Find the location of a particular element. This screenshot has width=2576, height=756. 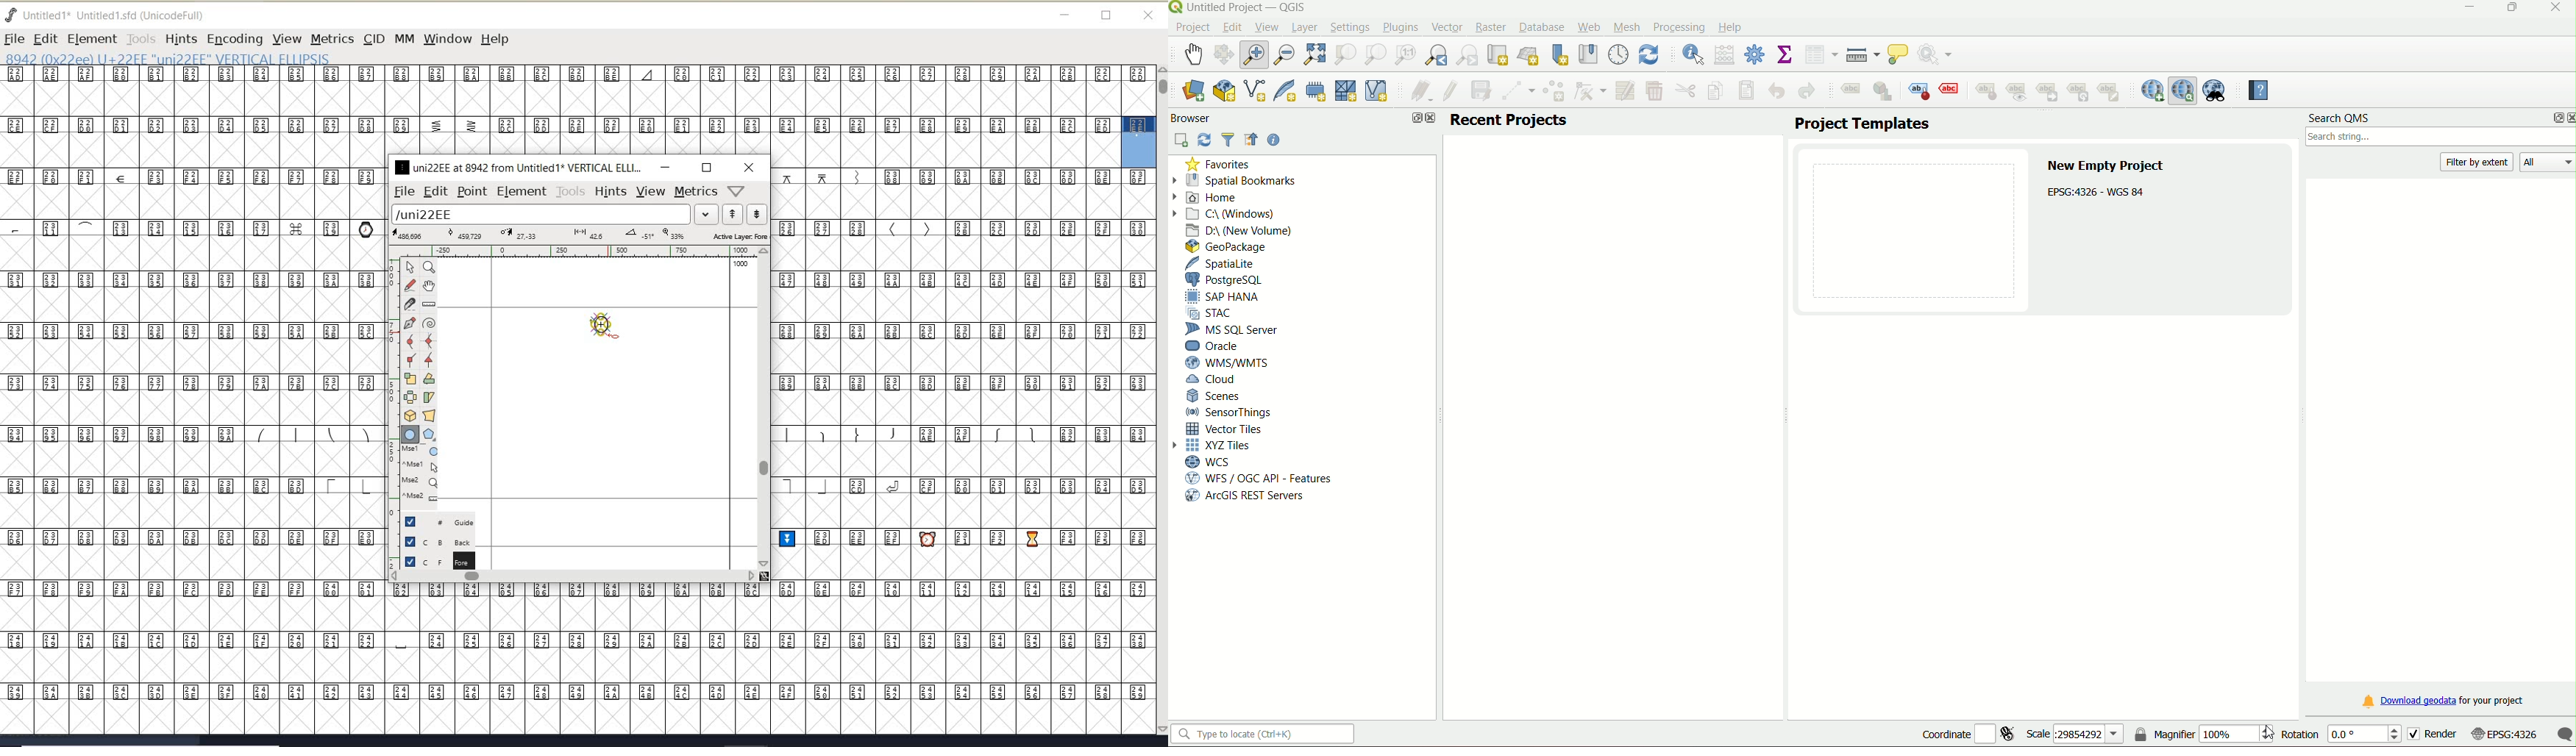

Cursor is located at coordinates (2273, 732).